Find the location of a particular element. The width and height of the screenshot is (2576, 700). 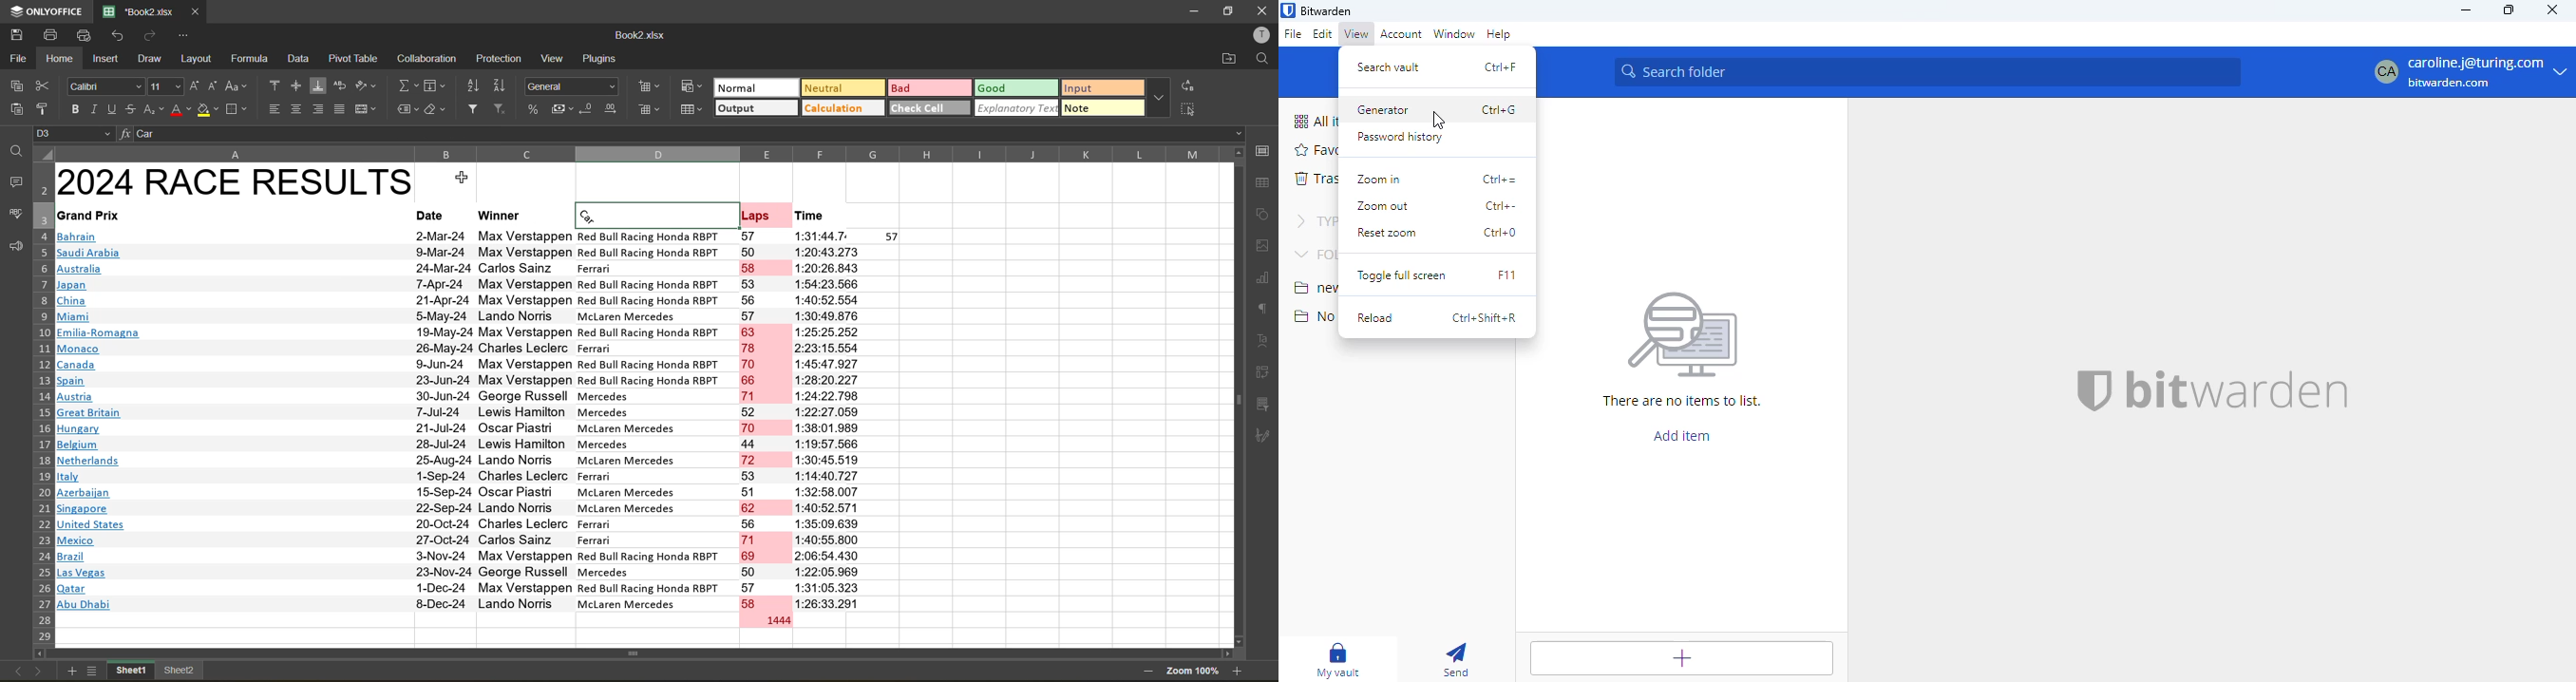

password history is located at coordinates (1398, 138).